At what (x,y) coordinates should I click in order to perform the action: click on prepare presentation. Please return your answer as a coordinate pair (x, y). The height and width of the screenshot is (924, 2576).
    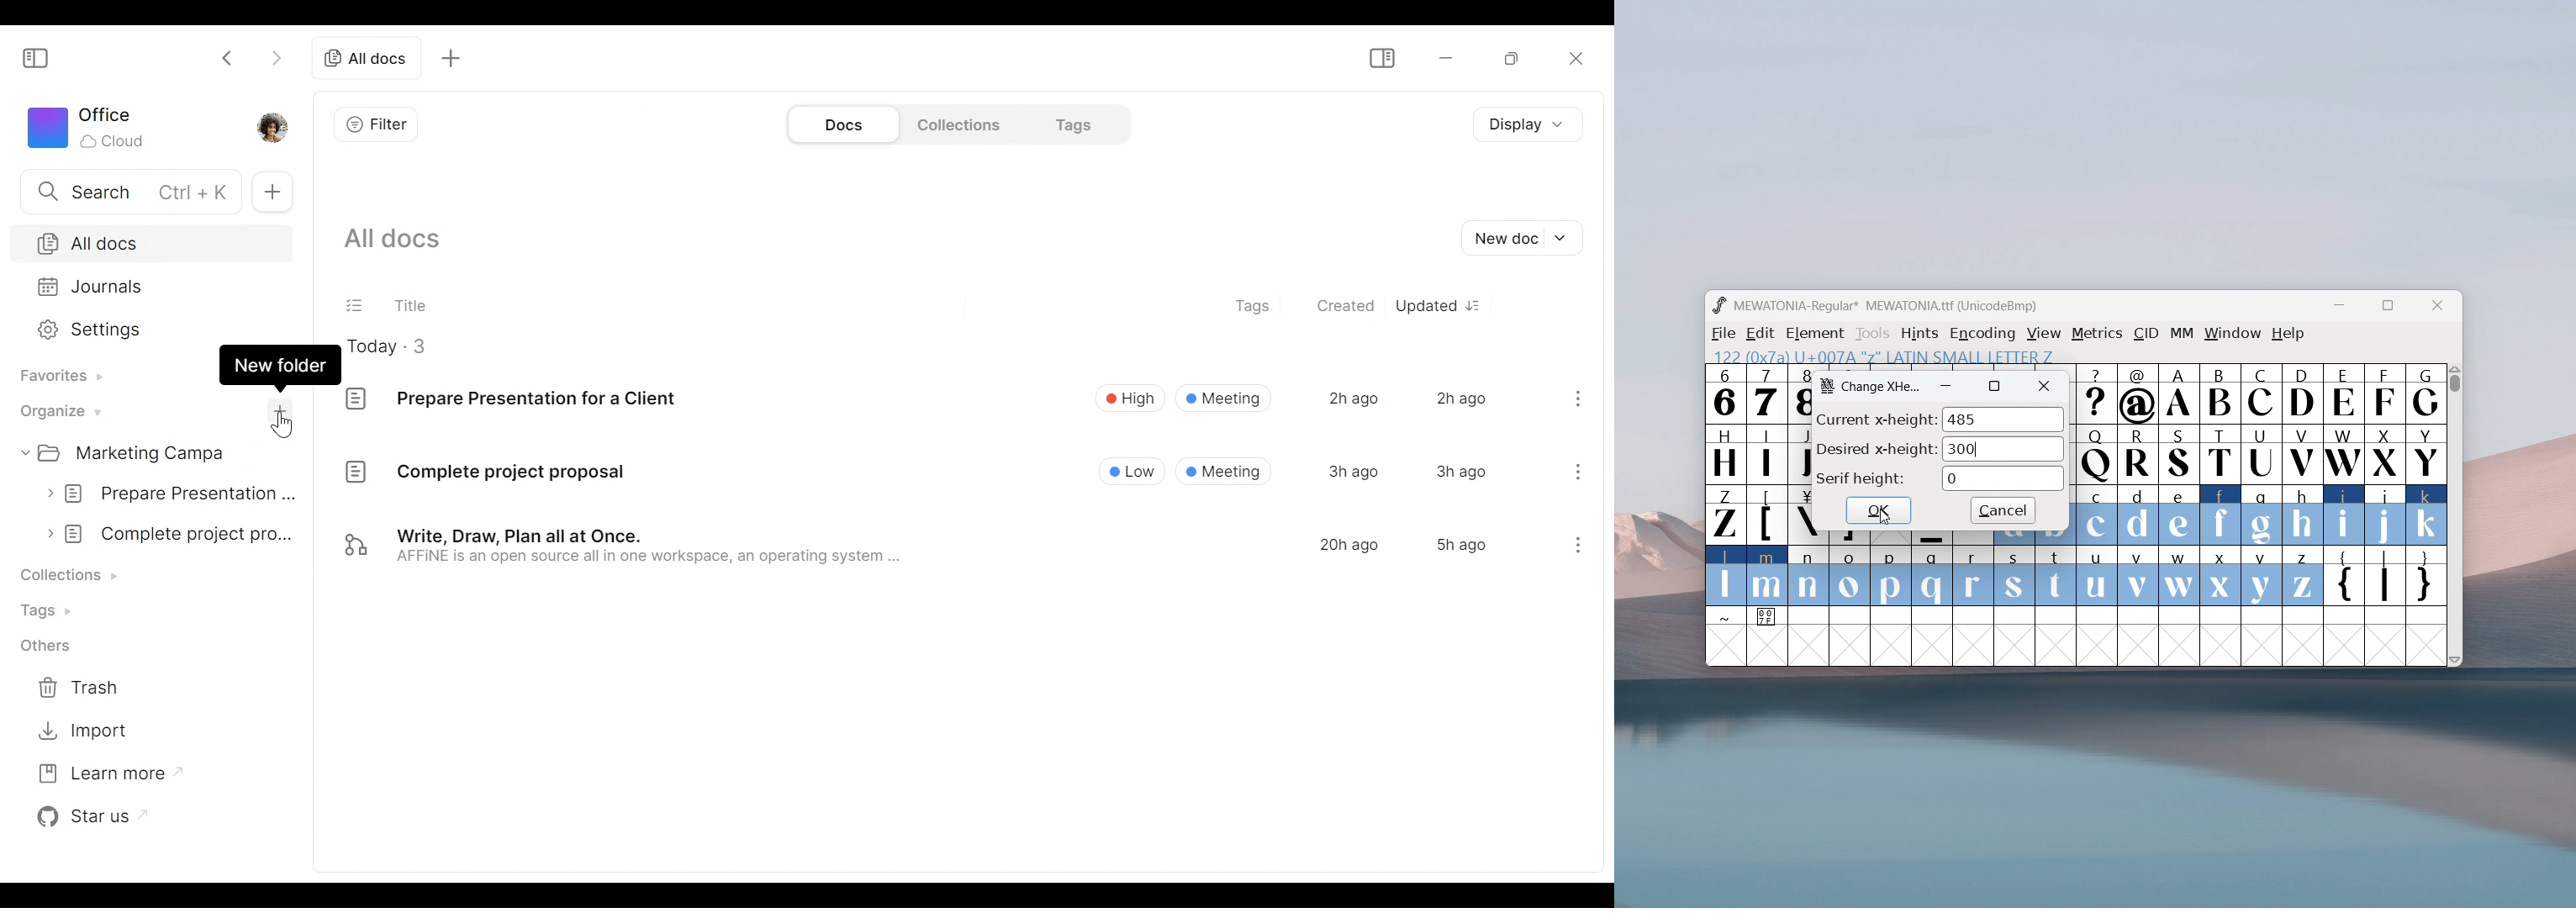
    Looking at the image, I should click on (173, 491).